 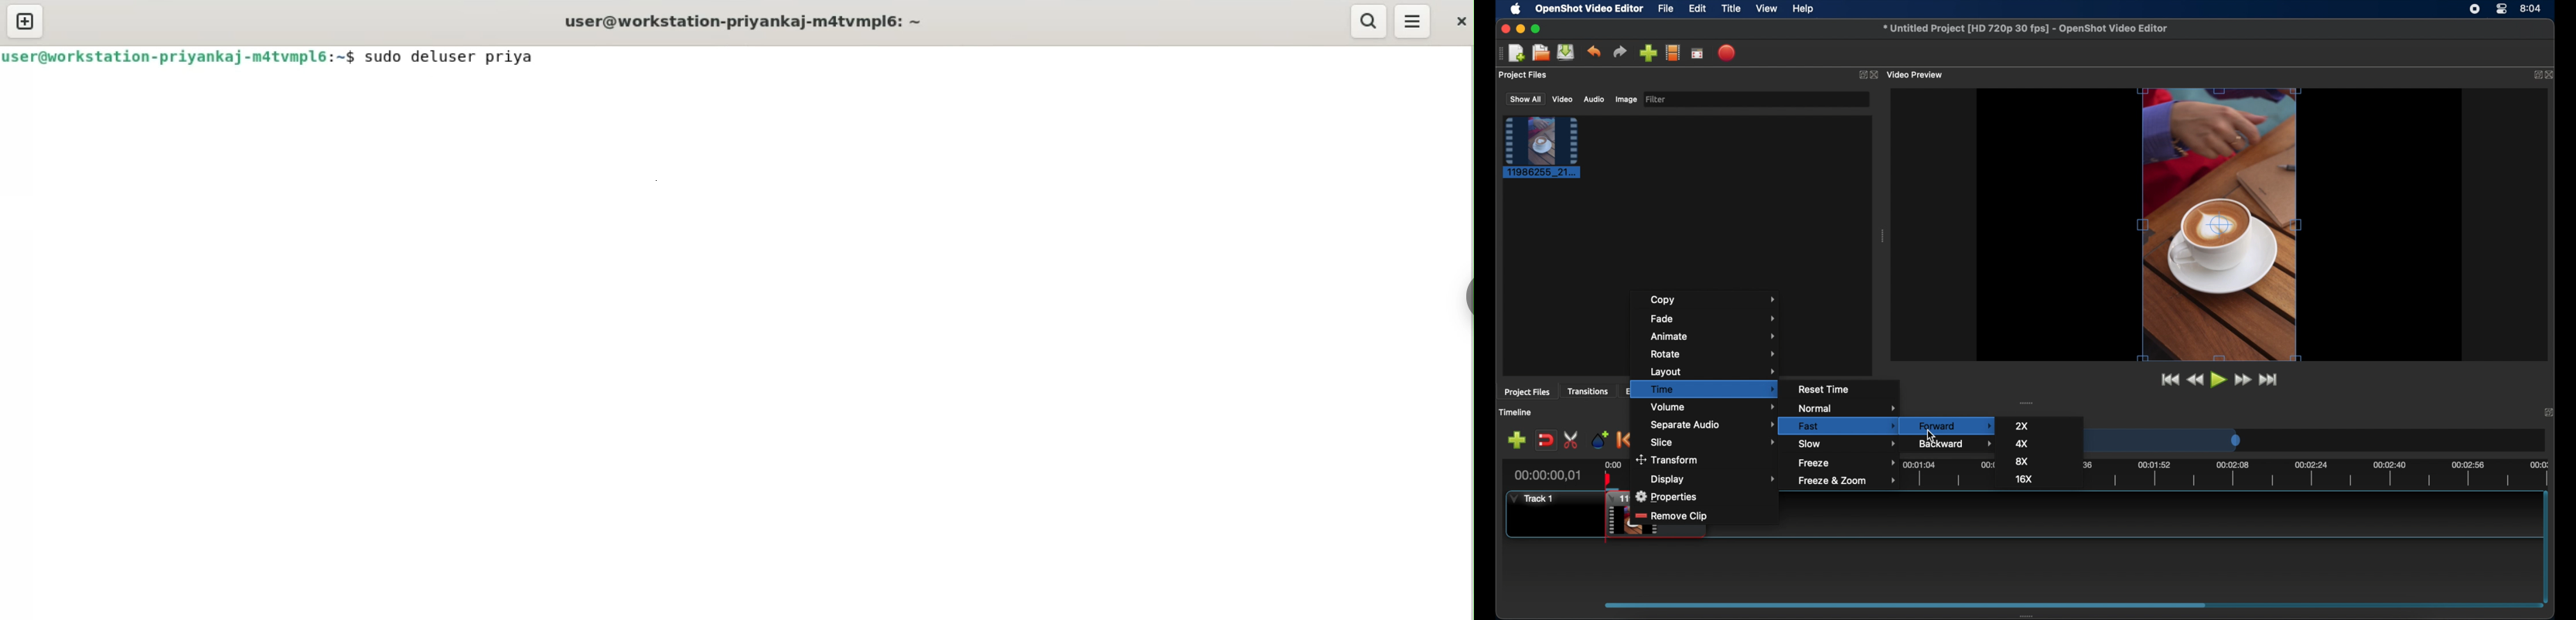 What do you see at coordinates (1673, 517) in the screenshot?
I see `remove  slip` at bounding box center [1673, 517].